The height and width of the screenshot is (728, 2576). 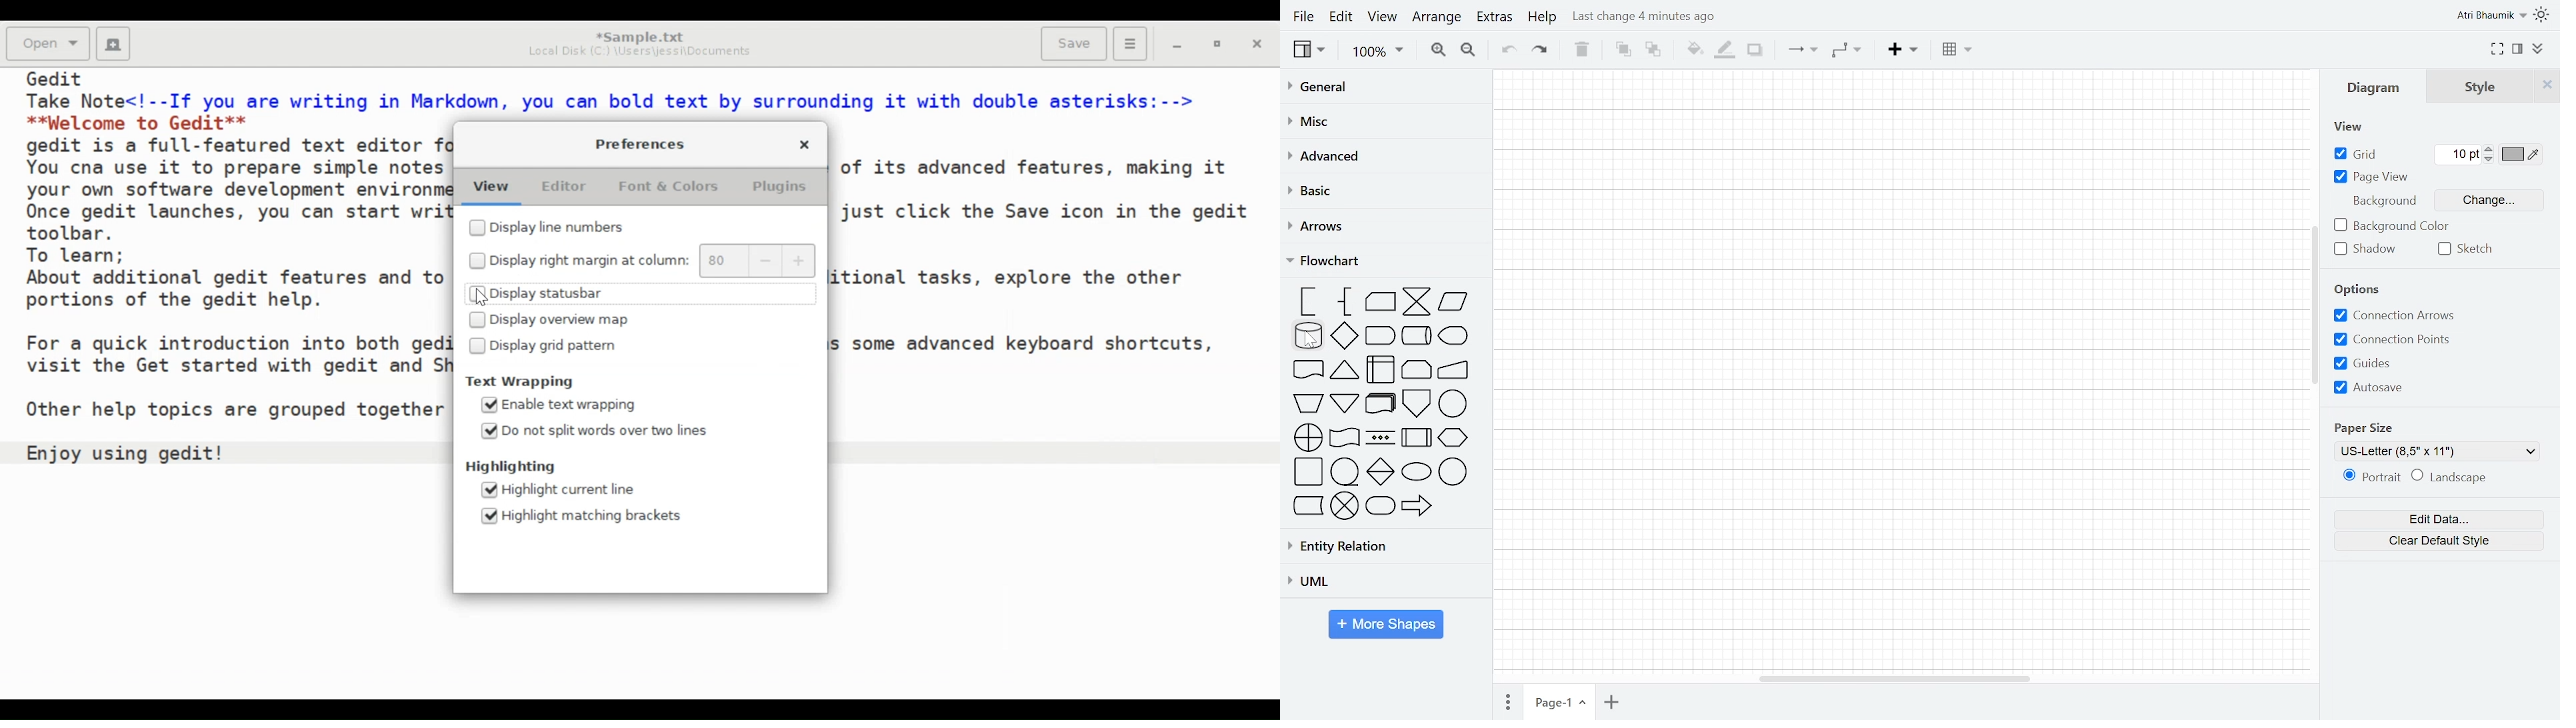 What do you see at coordinates (2458, 477) in the screenshot?
I see `Landscape` at bounding box center [2458, 477].